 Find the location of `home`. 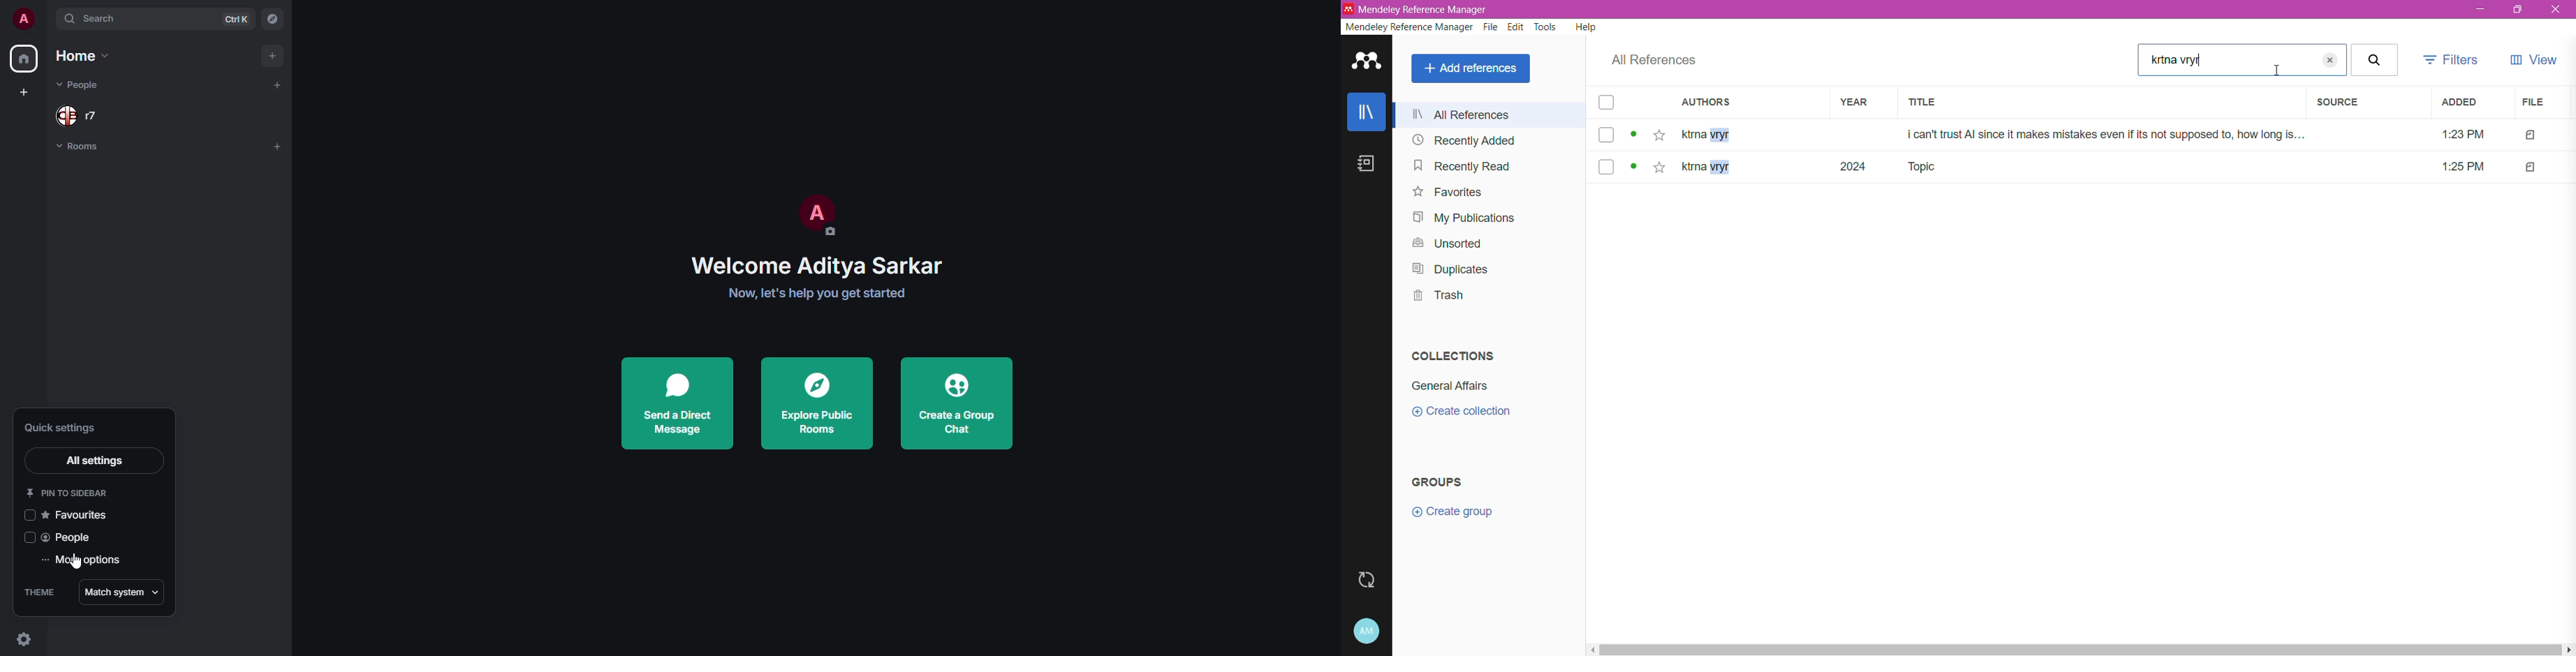

home is located at coordinates (81, 54).